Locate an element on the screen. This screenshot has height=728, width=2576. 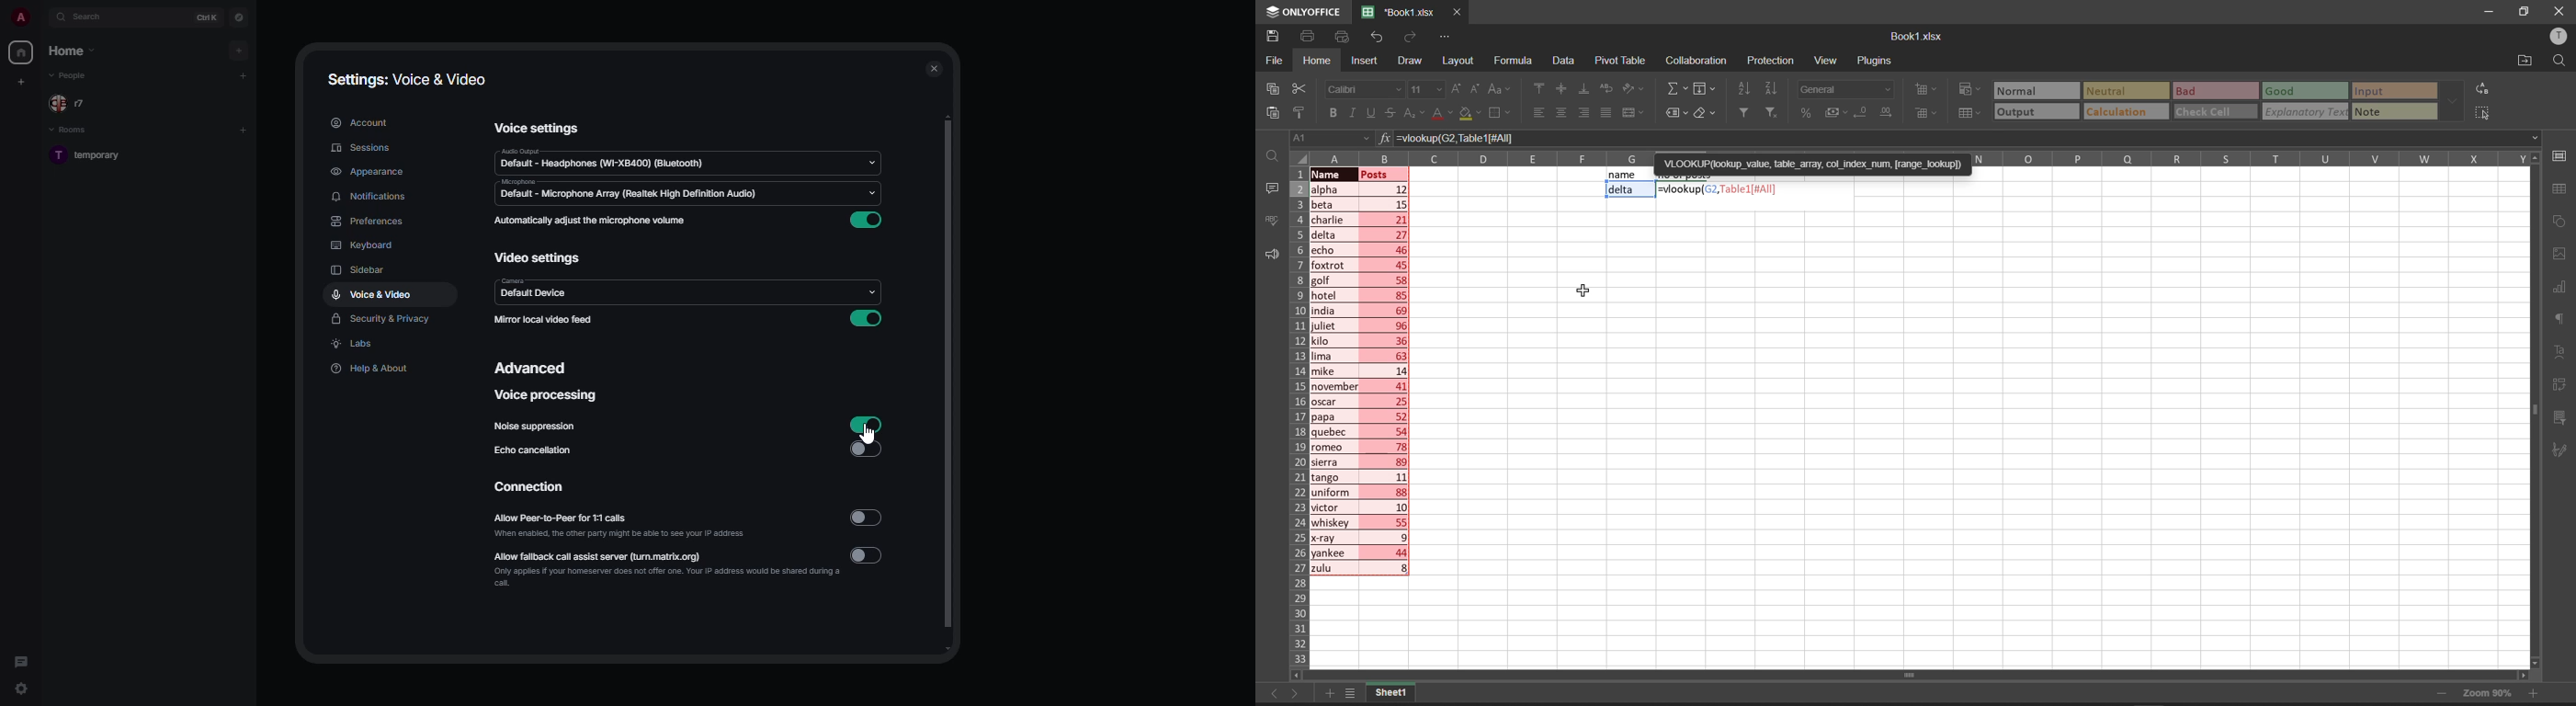
allow fallback call assist server is located at coordinates (666, 569).